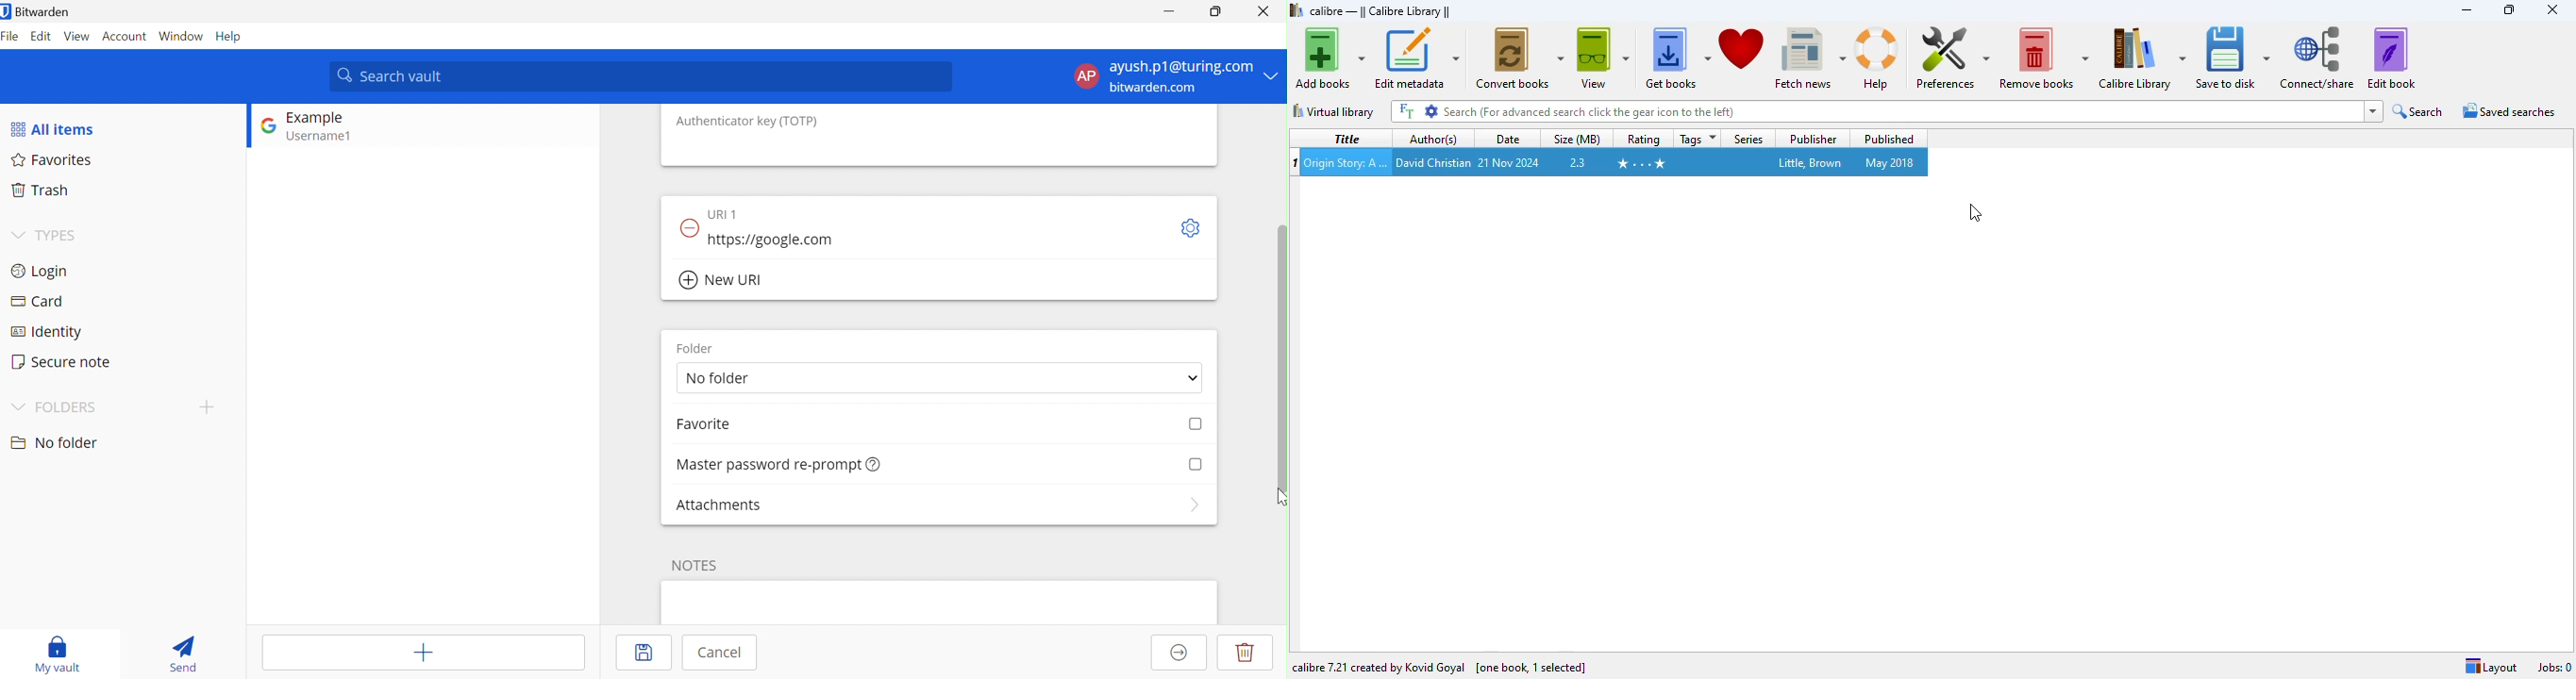 The width and height of the screenshot is (2576, 700). What do you see at coordinates (1888, 139) in the screenshot?
I see `published` at bounding box center [1888, 139].